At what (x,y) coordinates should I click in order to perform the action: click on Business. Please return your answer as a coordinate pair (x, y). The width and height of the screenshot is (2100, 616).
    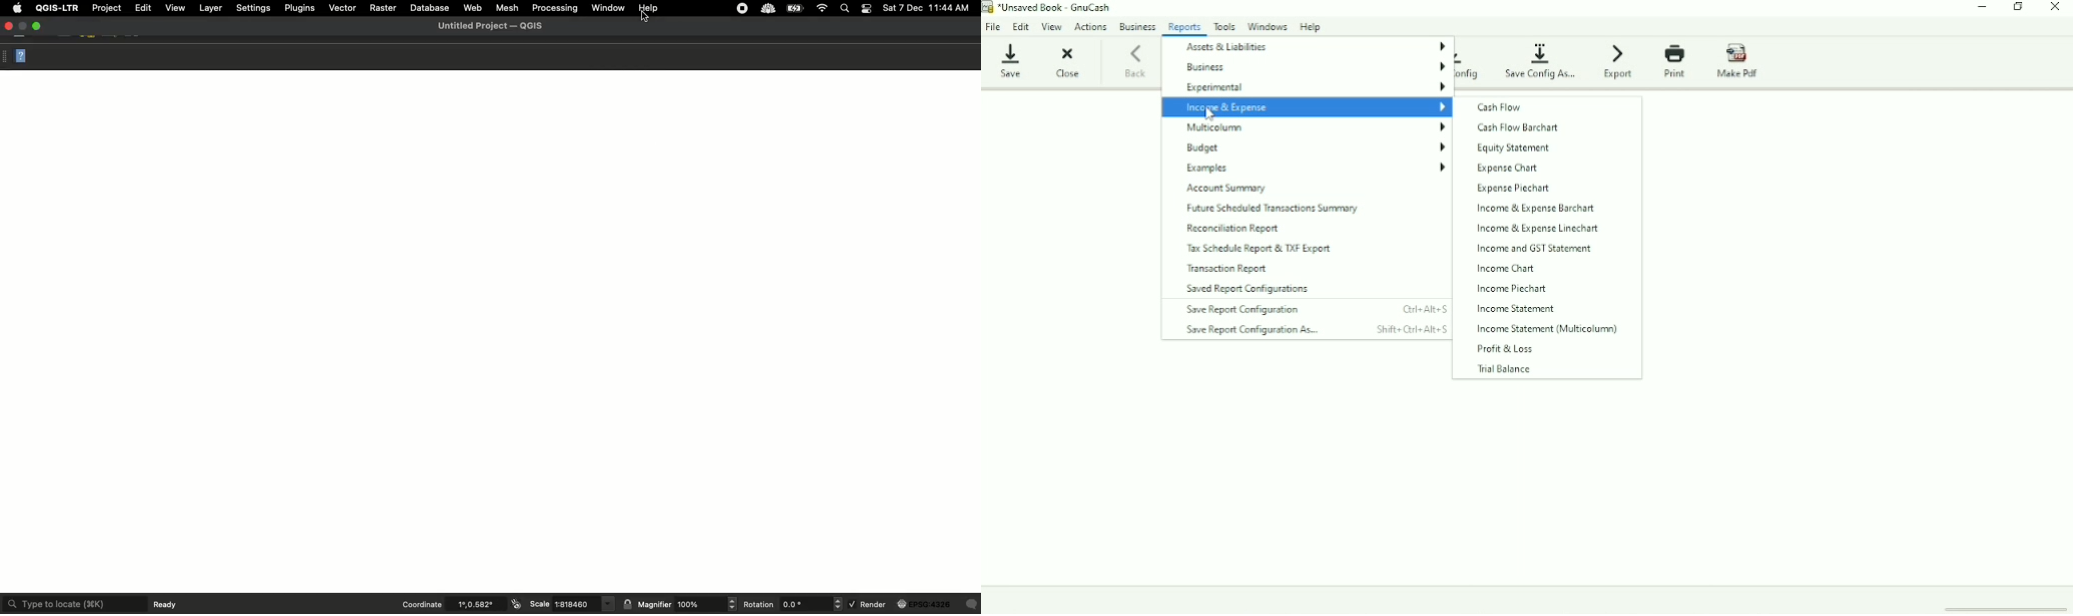
    Looking at the image, I should click on (1137, 26).